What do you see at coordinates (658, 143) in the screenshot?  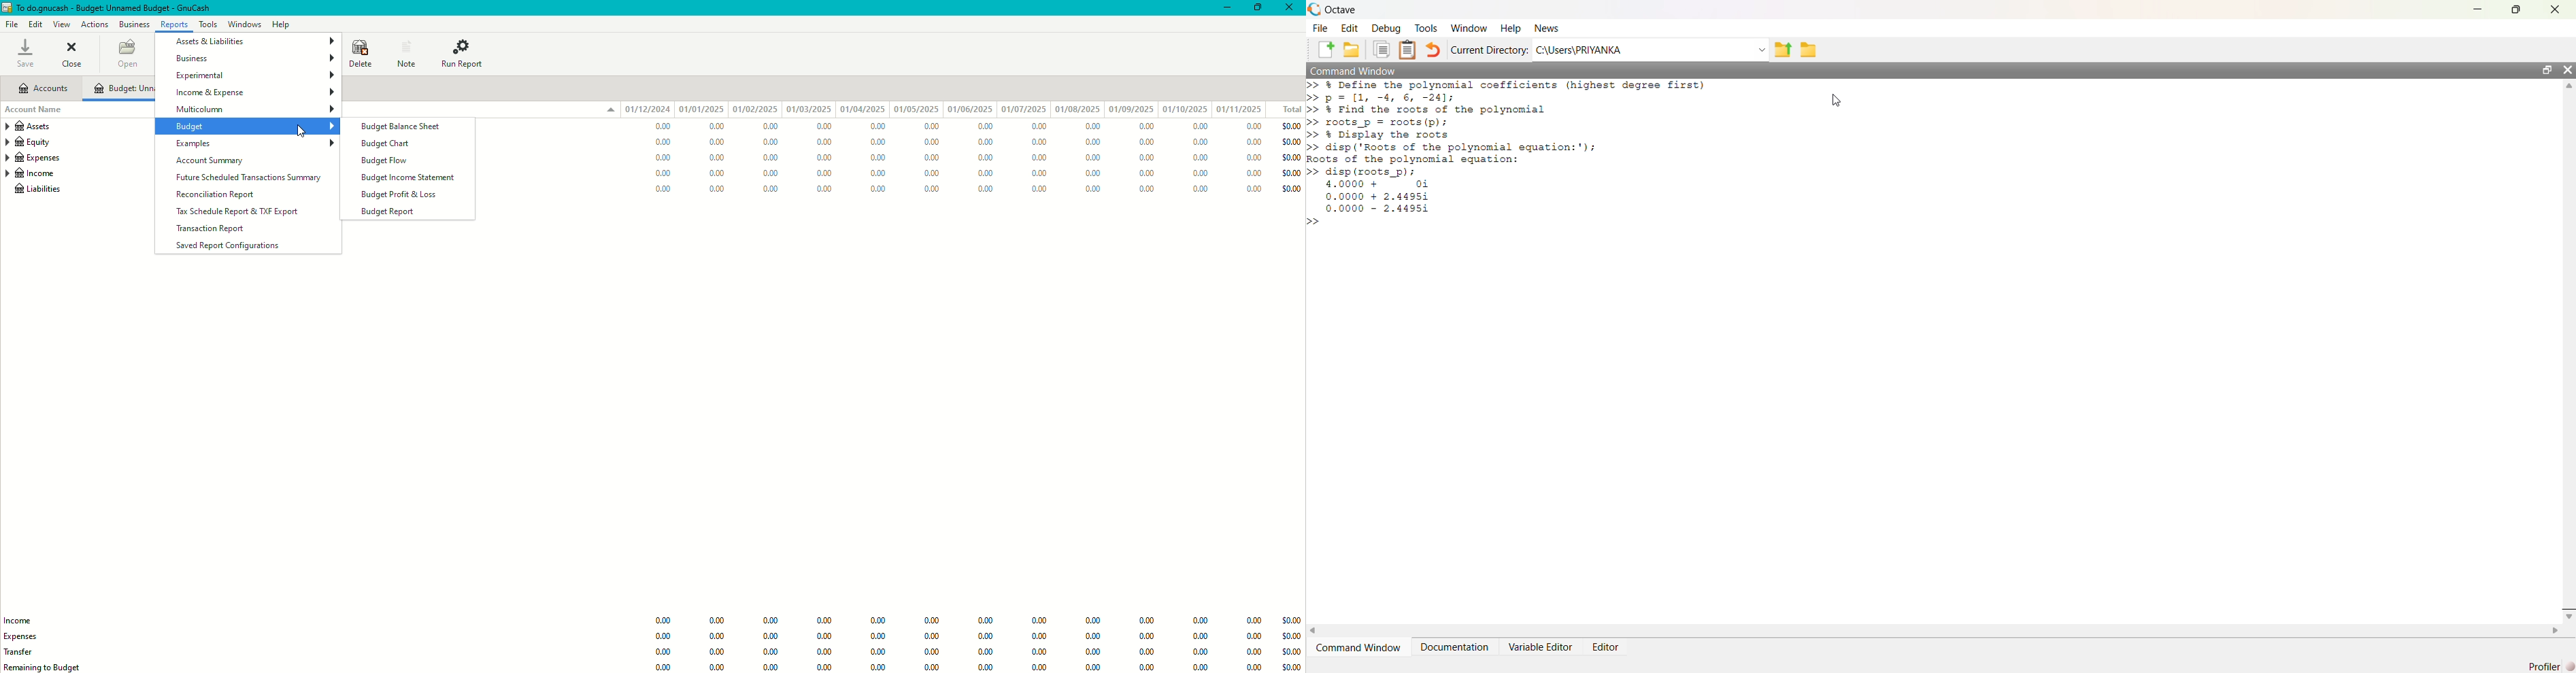 I see `0.00` at bounding box center [658, 143].